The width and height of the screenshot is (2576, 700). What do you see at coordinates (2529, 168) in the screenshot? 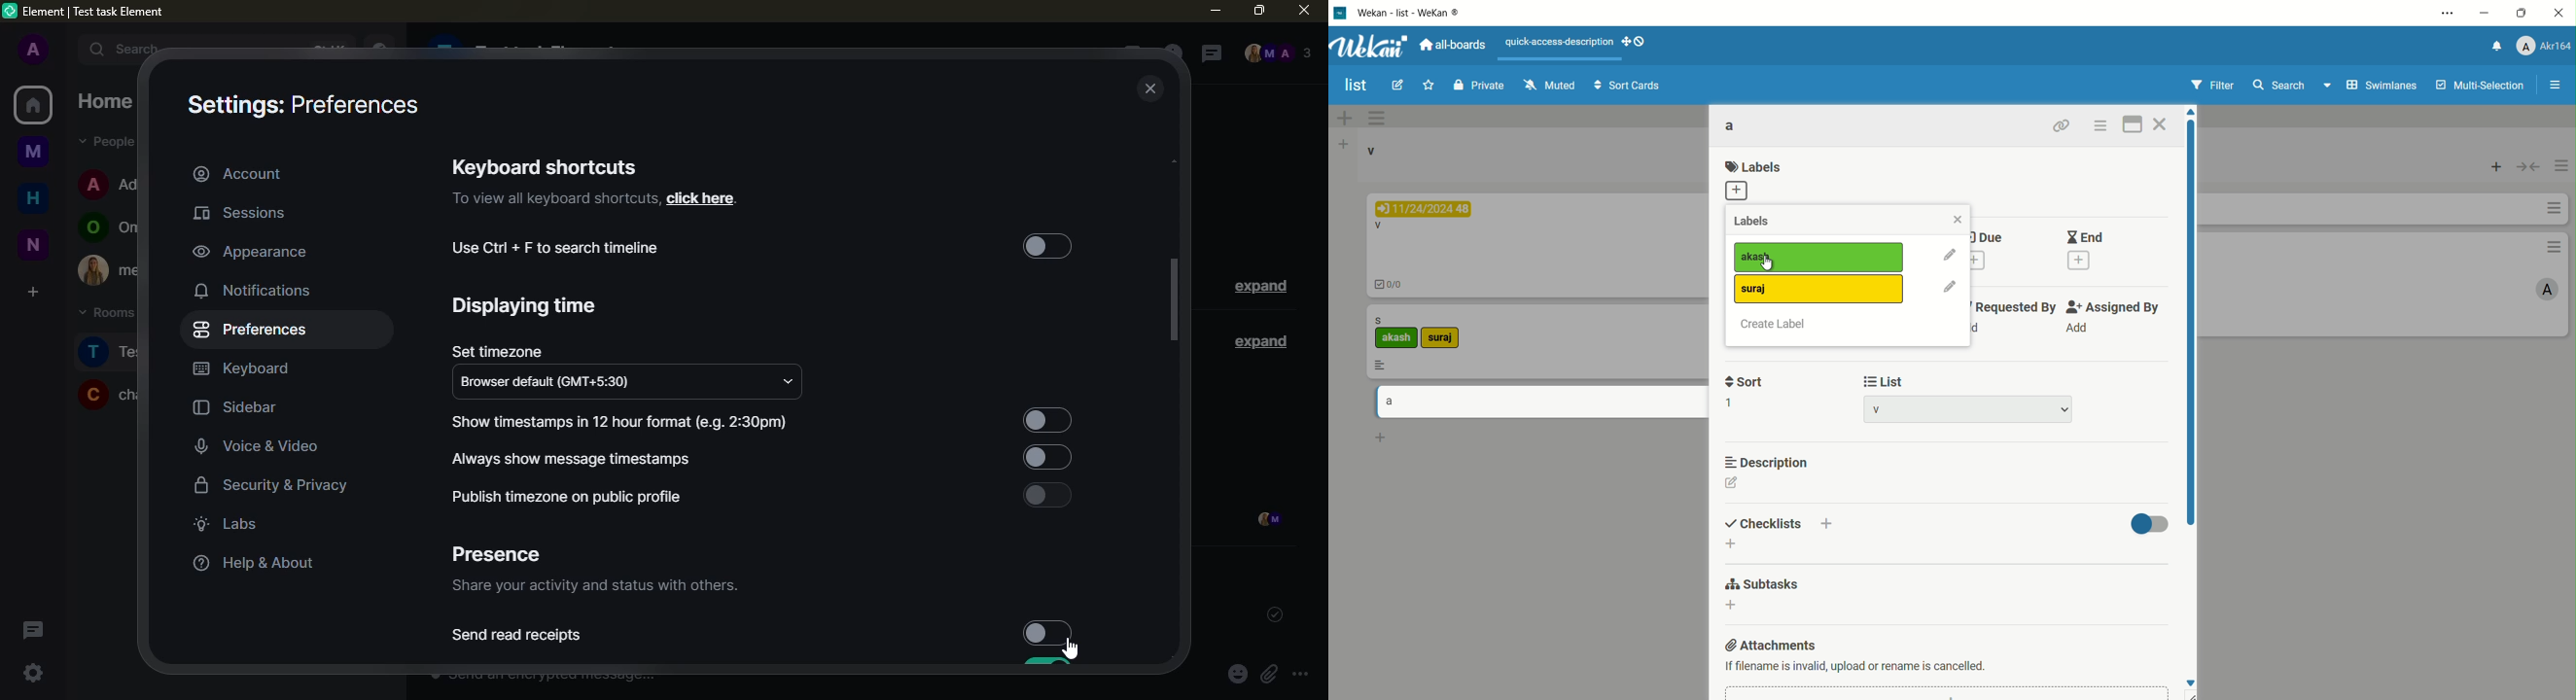
I see `toggle` at bounding box center [2529, 168].